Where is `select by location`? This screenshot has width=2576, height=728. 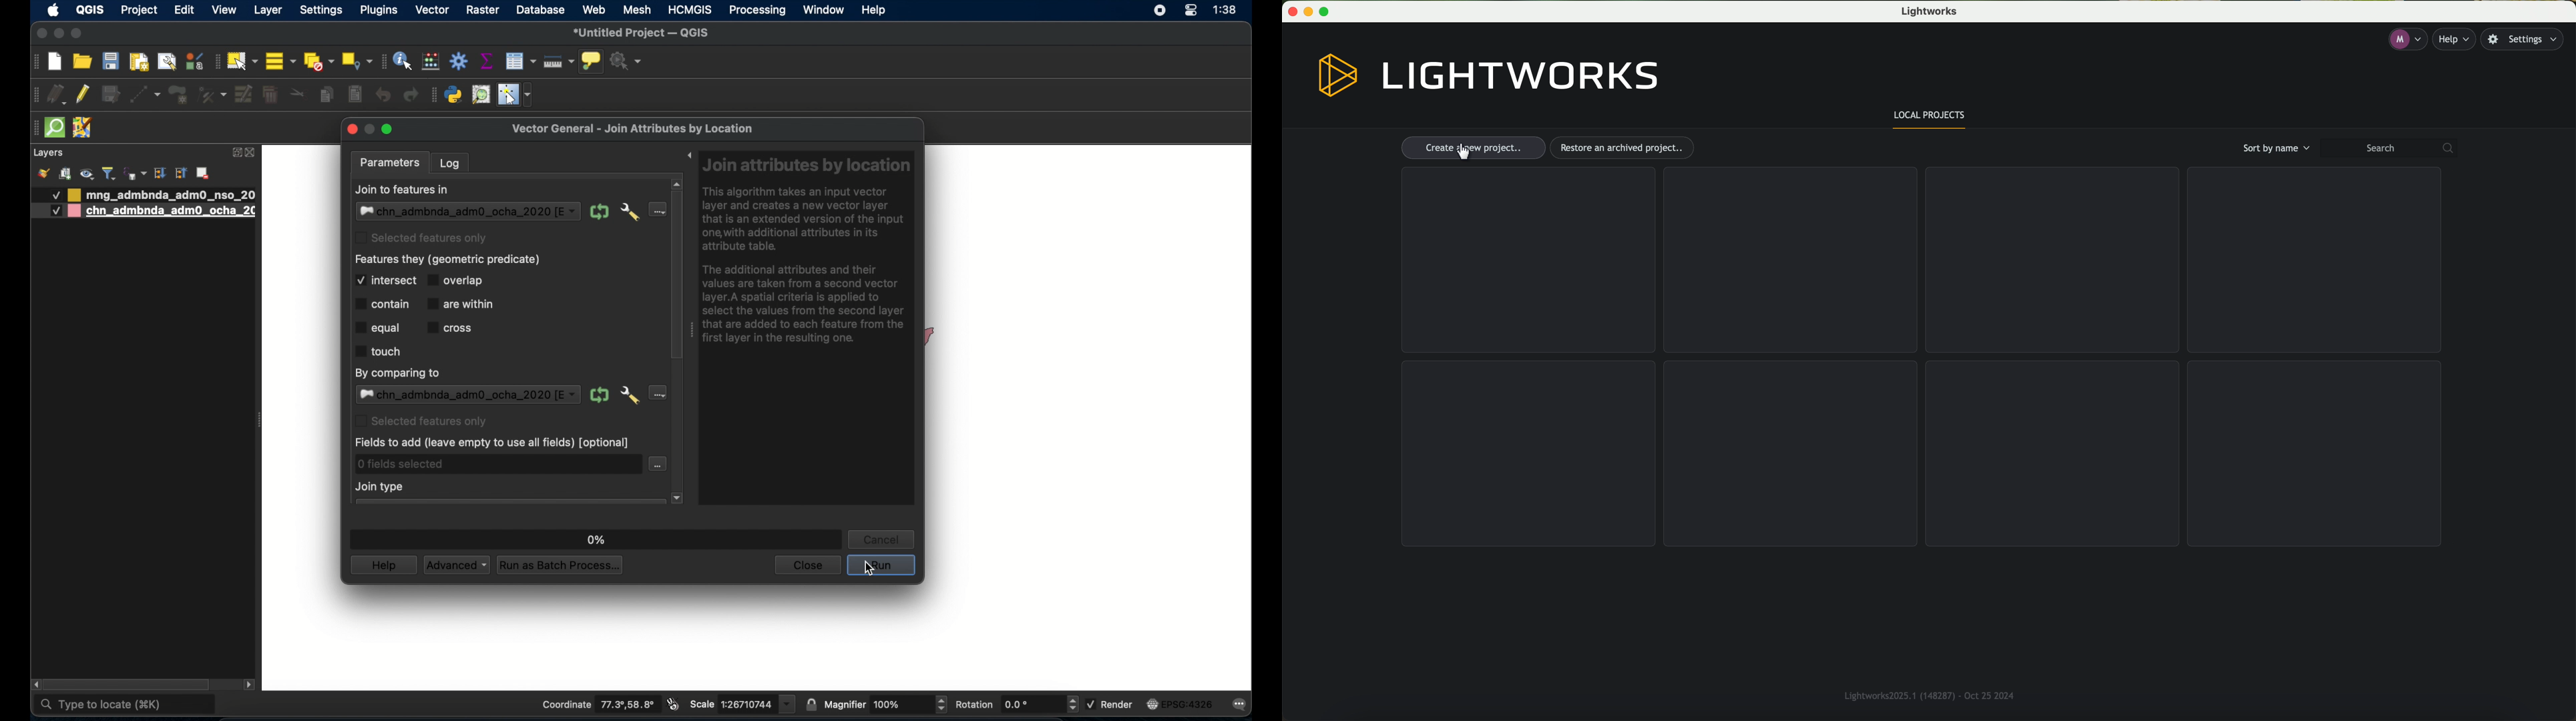 select by location is located at coordinates (356, 61).